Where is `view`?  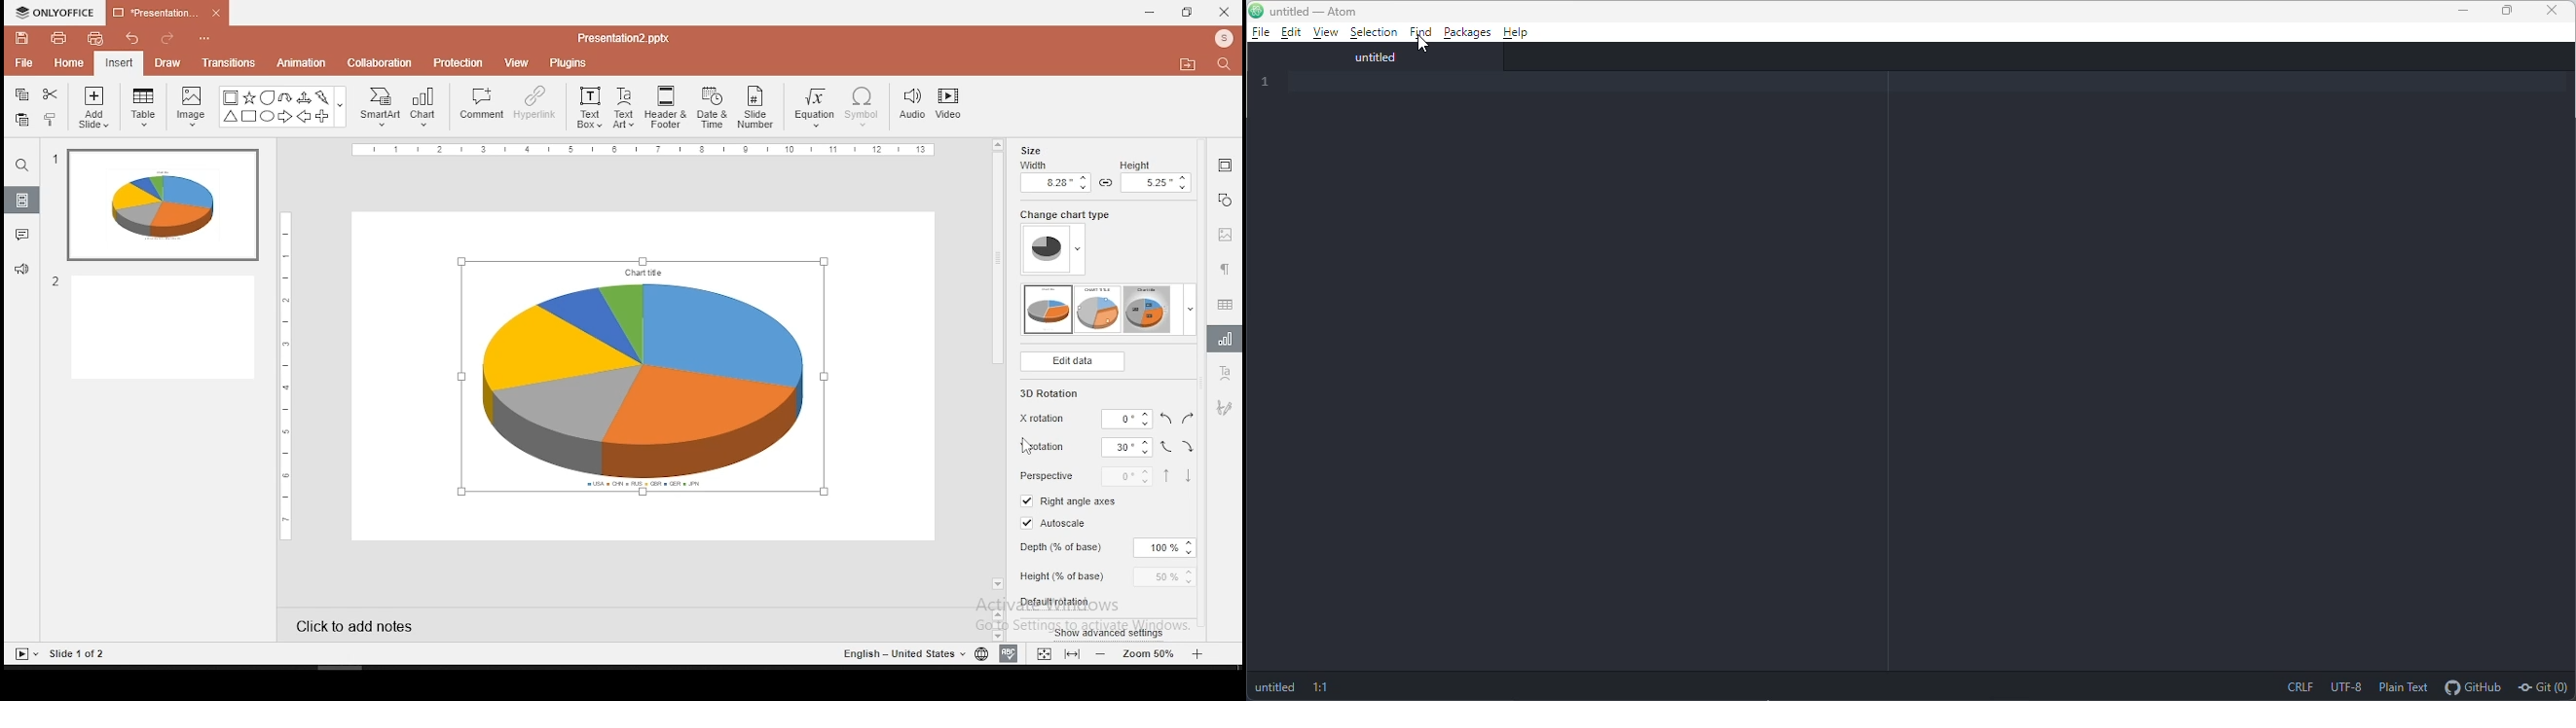 view is located at coordinates (1323, 33).